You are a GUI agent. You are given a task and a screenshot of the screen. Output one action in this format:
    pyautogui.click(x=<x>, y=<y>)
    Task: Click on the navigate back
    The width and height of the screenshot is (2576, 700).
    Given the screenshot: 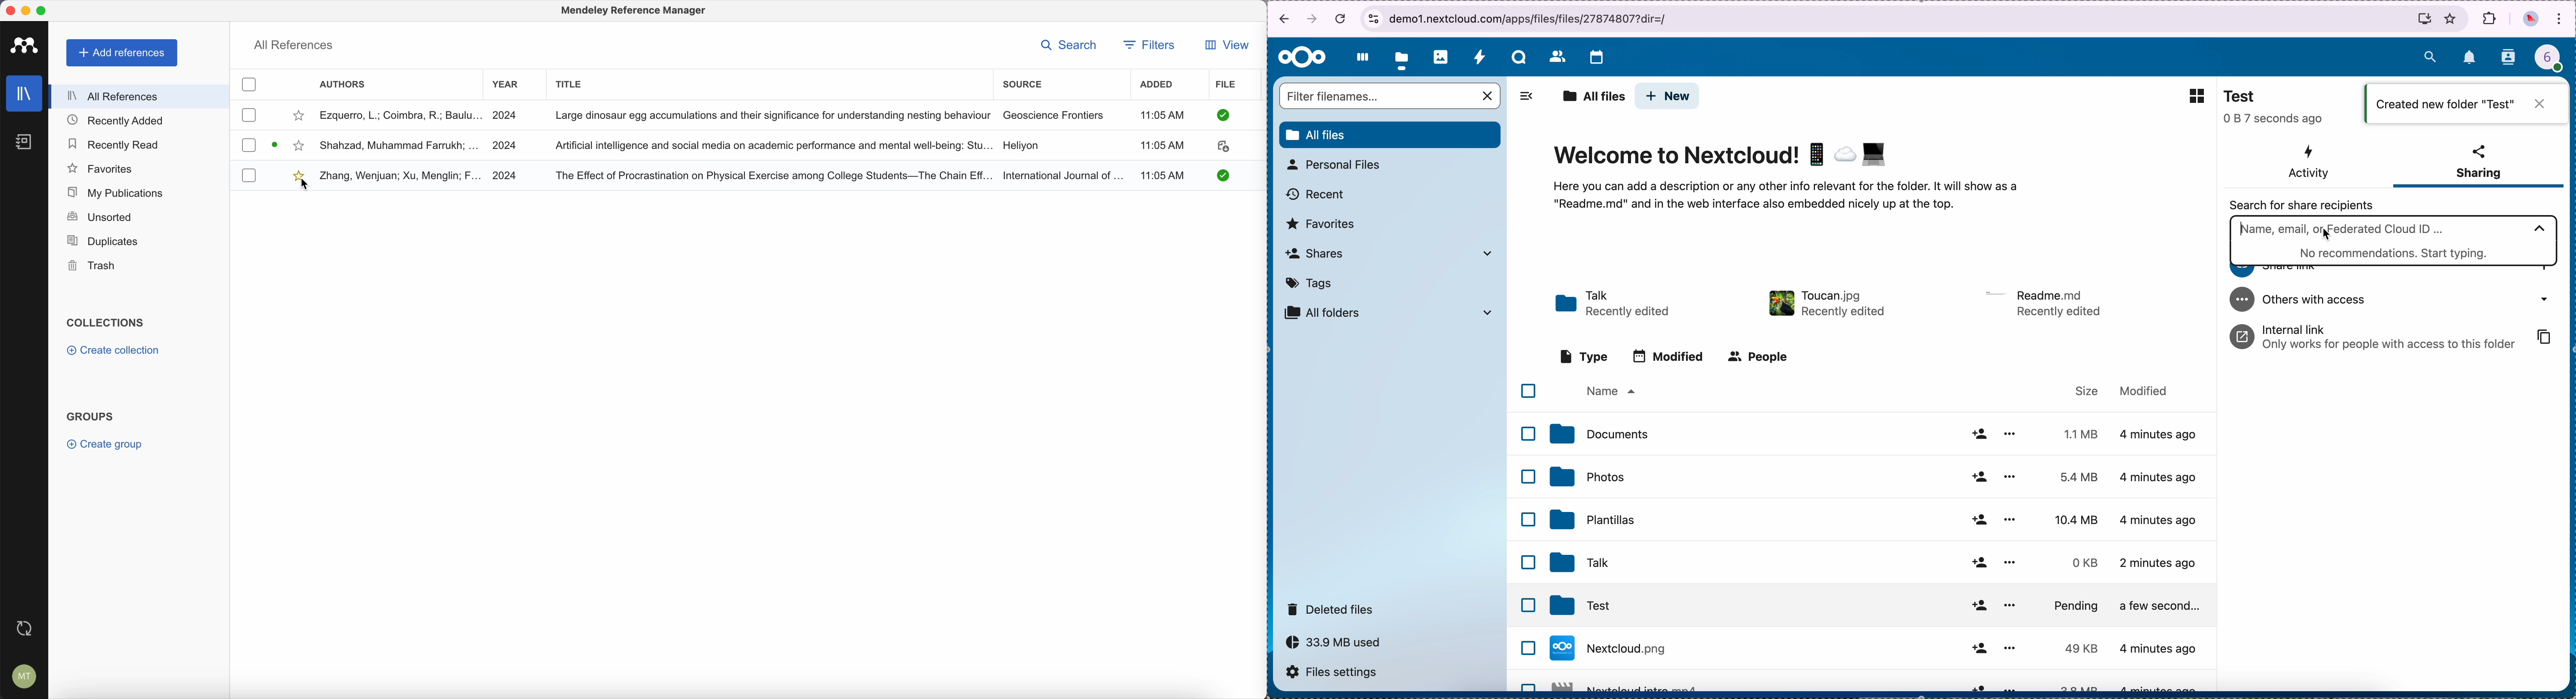 What is the action you would take?
    pyautogui.click(x=1280, y=21)
    